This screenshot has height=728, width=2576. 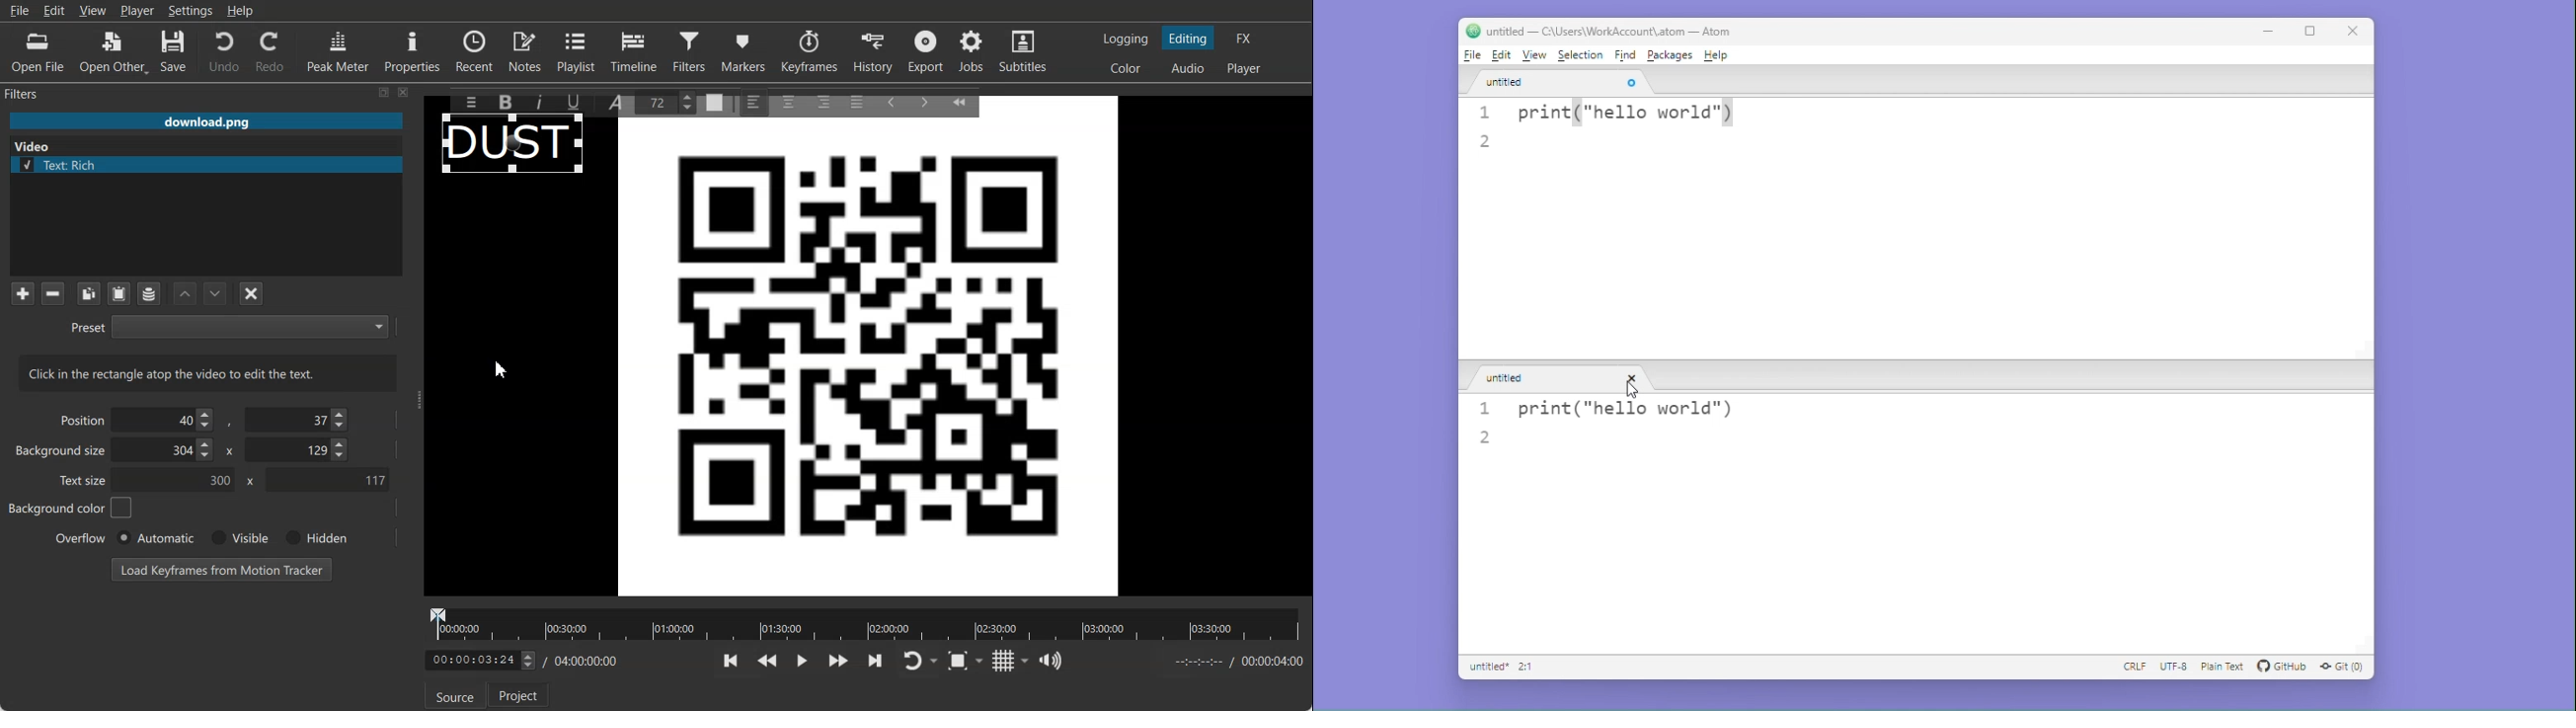 What do you see at coordinates (1721, 56) in the screenshot?
I see `Help` at bounding box center [1721, 56].